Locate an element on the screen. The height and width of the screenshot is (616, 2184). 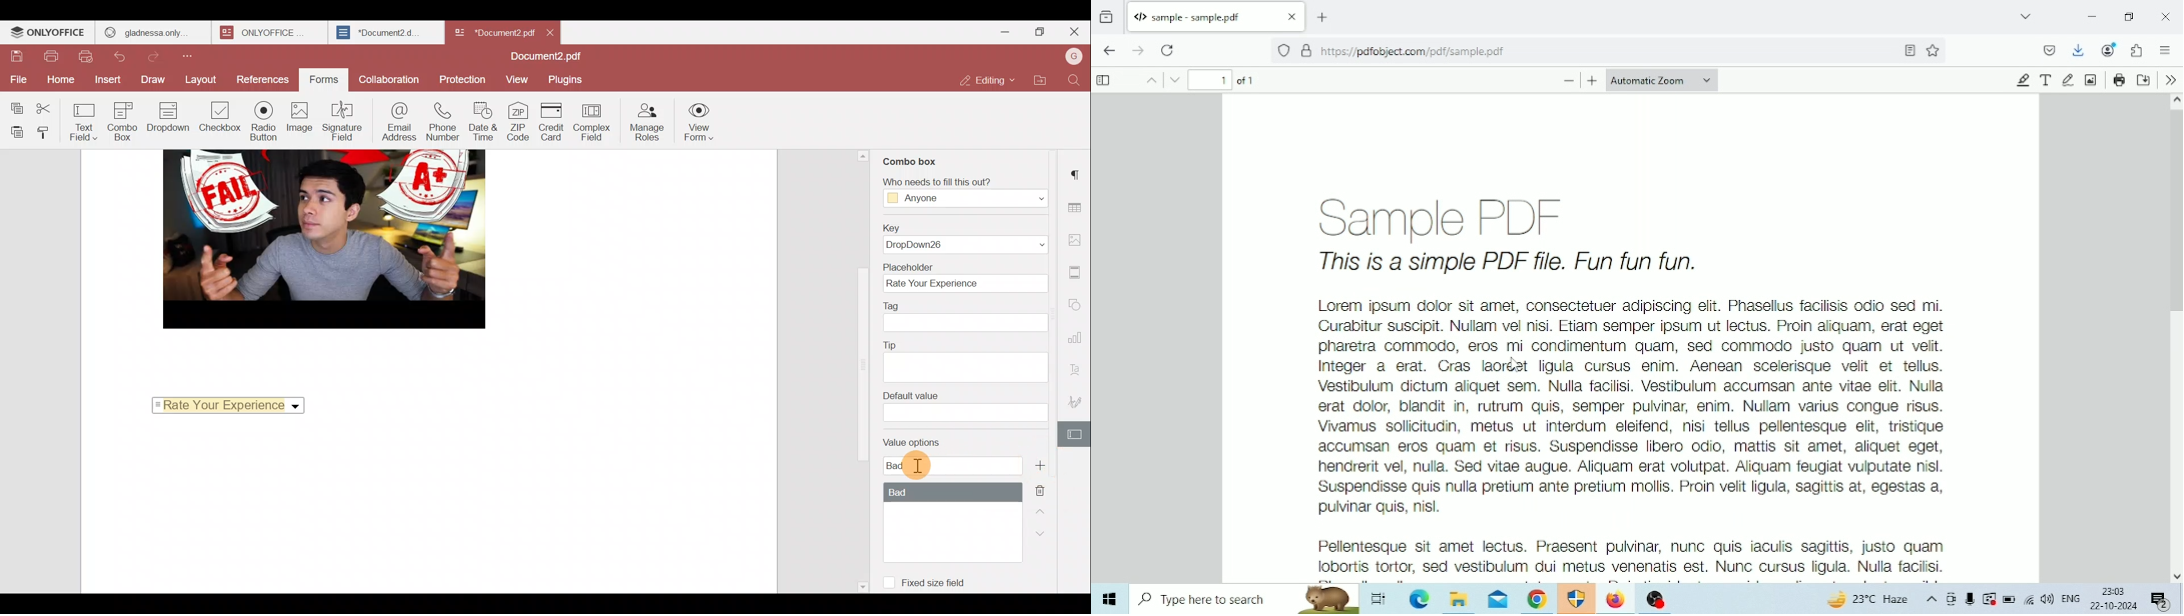
Print is located at coordinates (2120, 80).